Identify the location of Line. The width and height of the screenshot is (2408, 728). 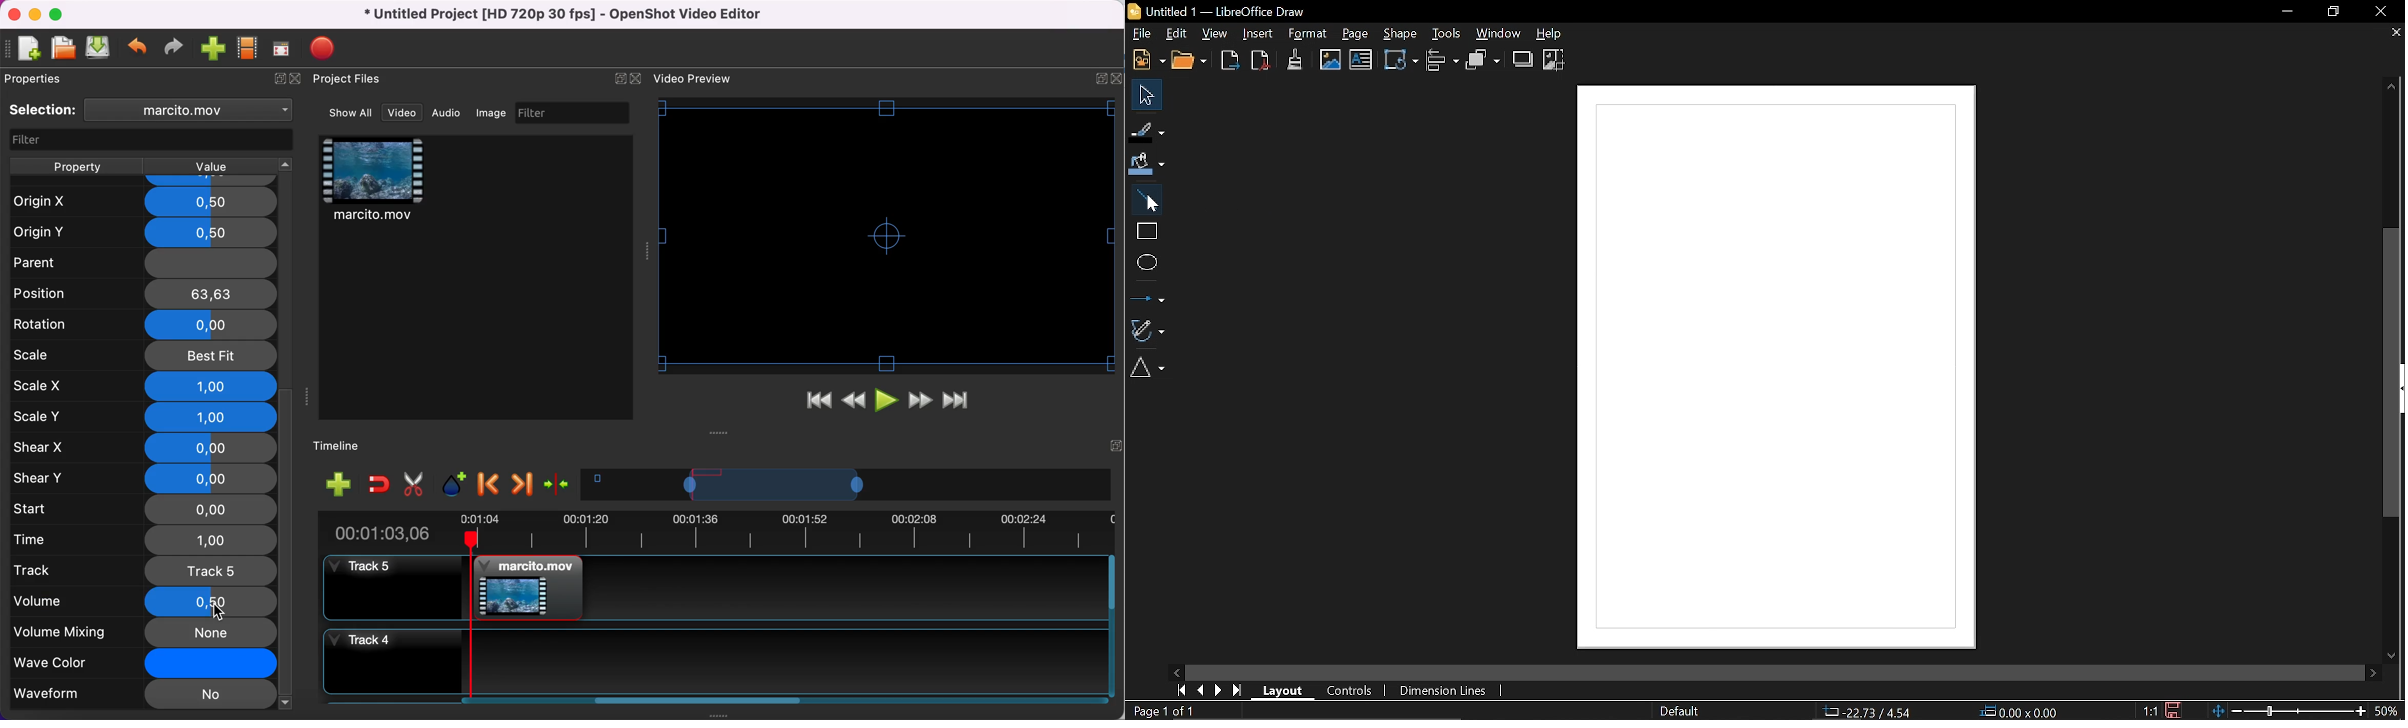
(1145, 197).